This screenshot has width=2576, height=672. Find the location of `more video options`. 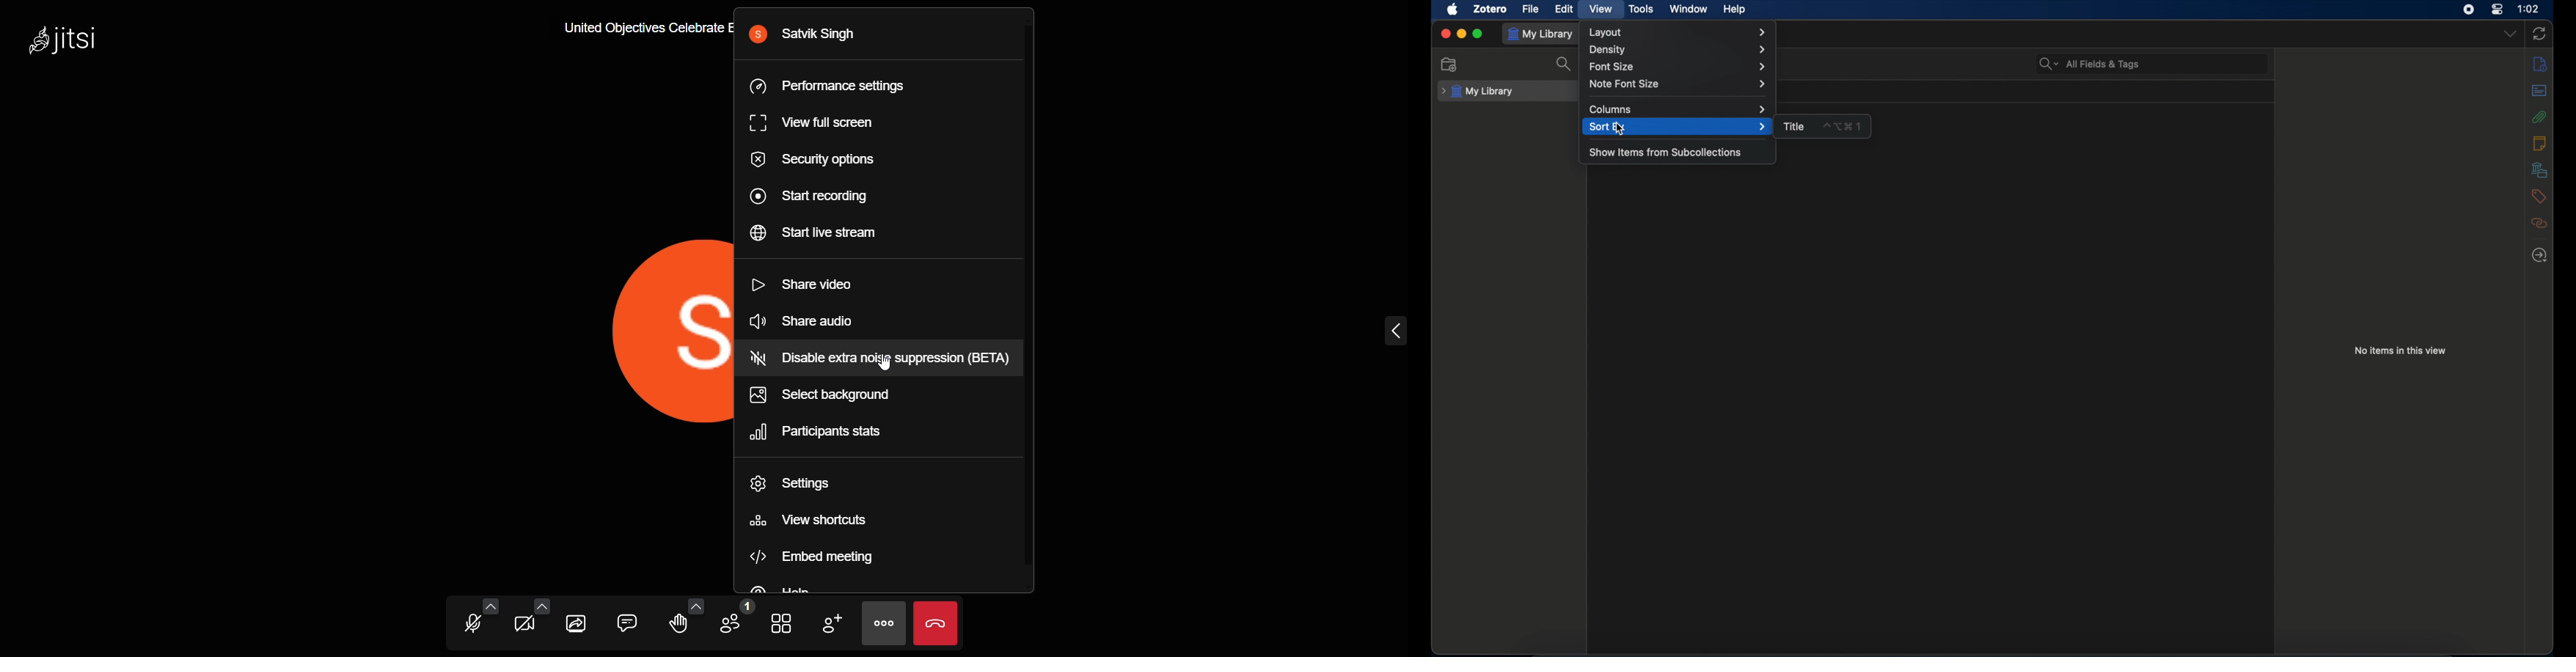

more video options is located at coordinates (540, 605).